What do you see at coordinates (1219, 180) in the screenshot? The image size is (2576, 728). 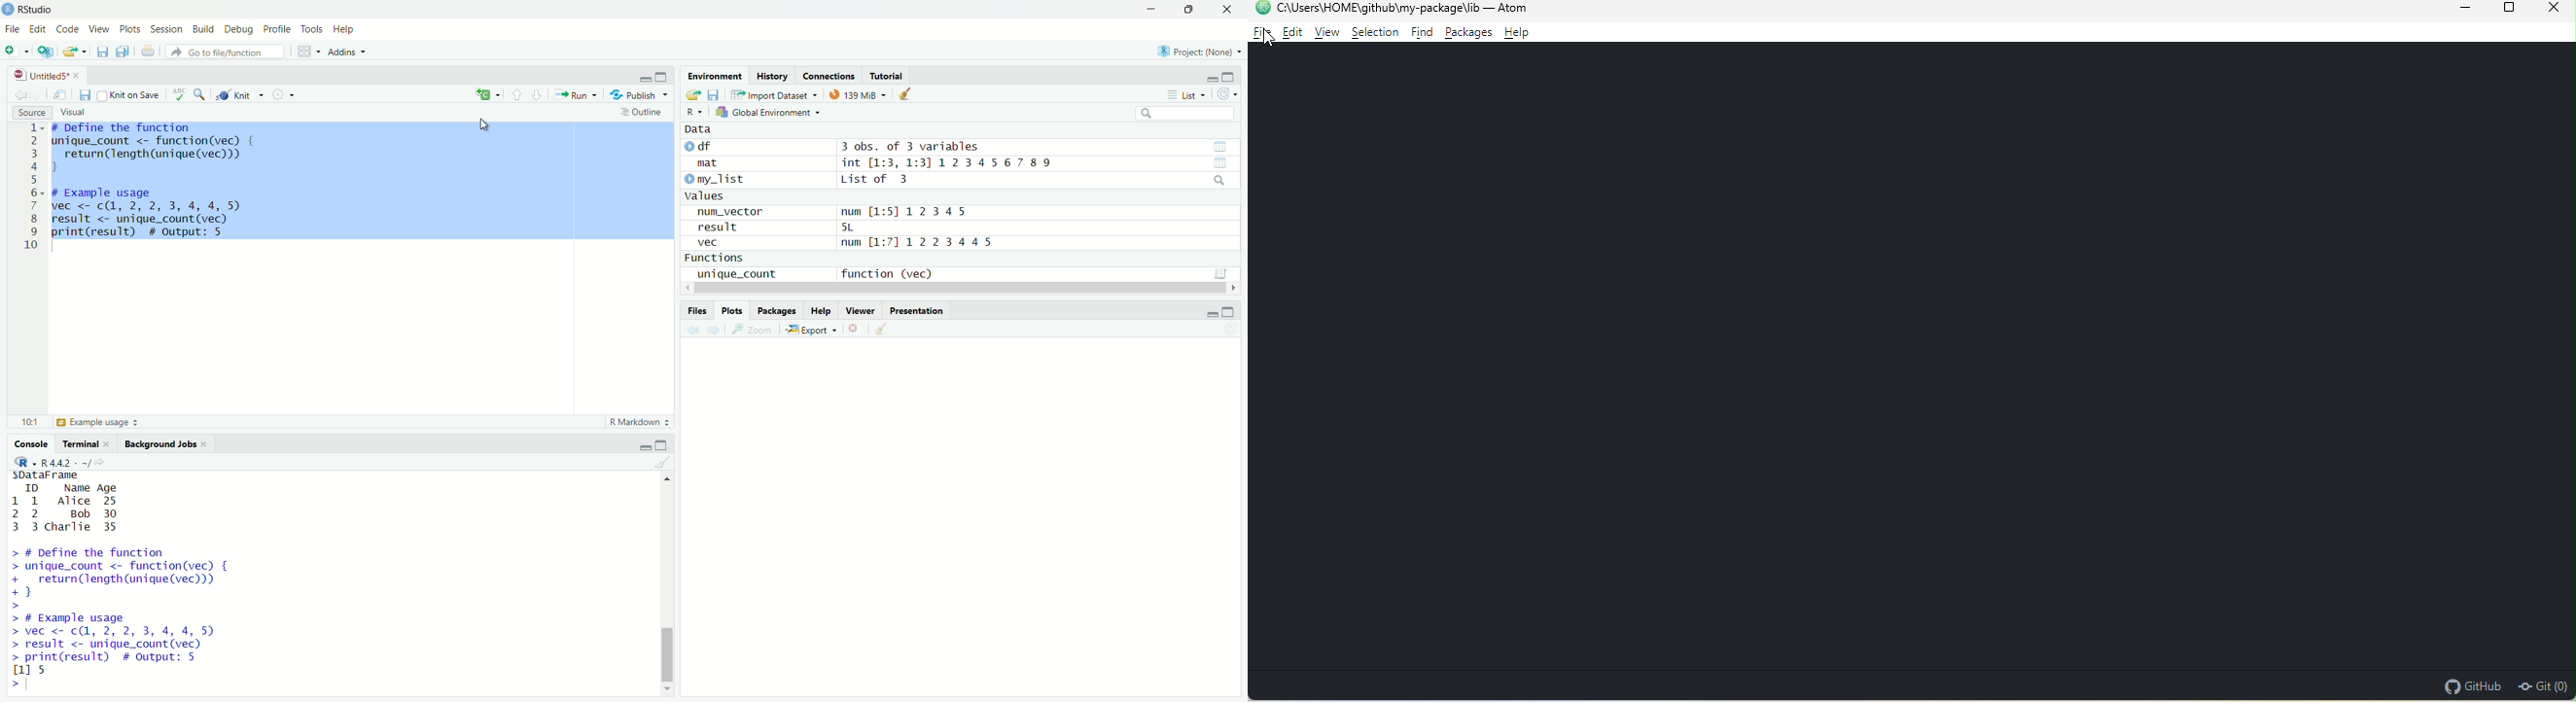 I see `search` at bounding box center [1219, 180].